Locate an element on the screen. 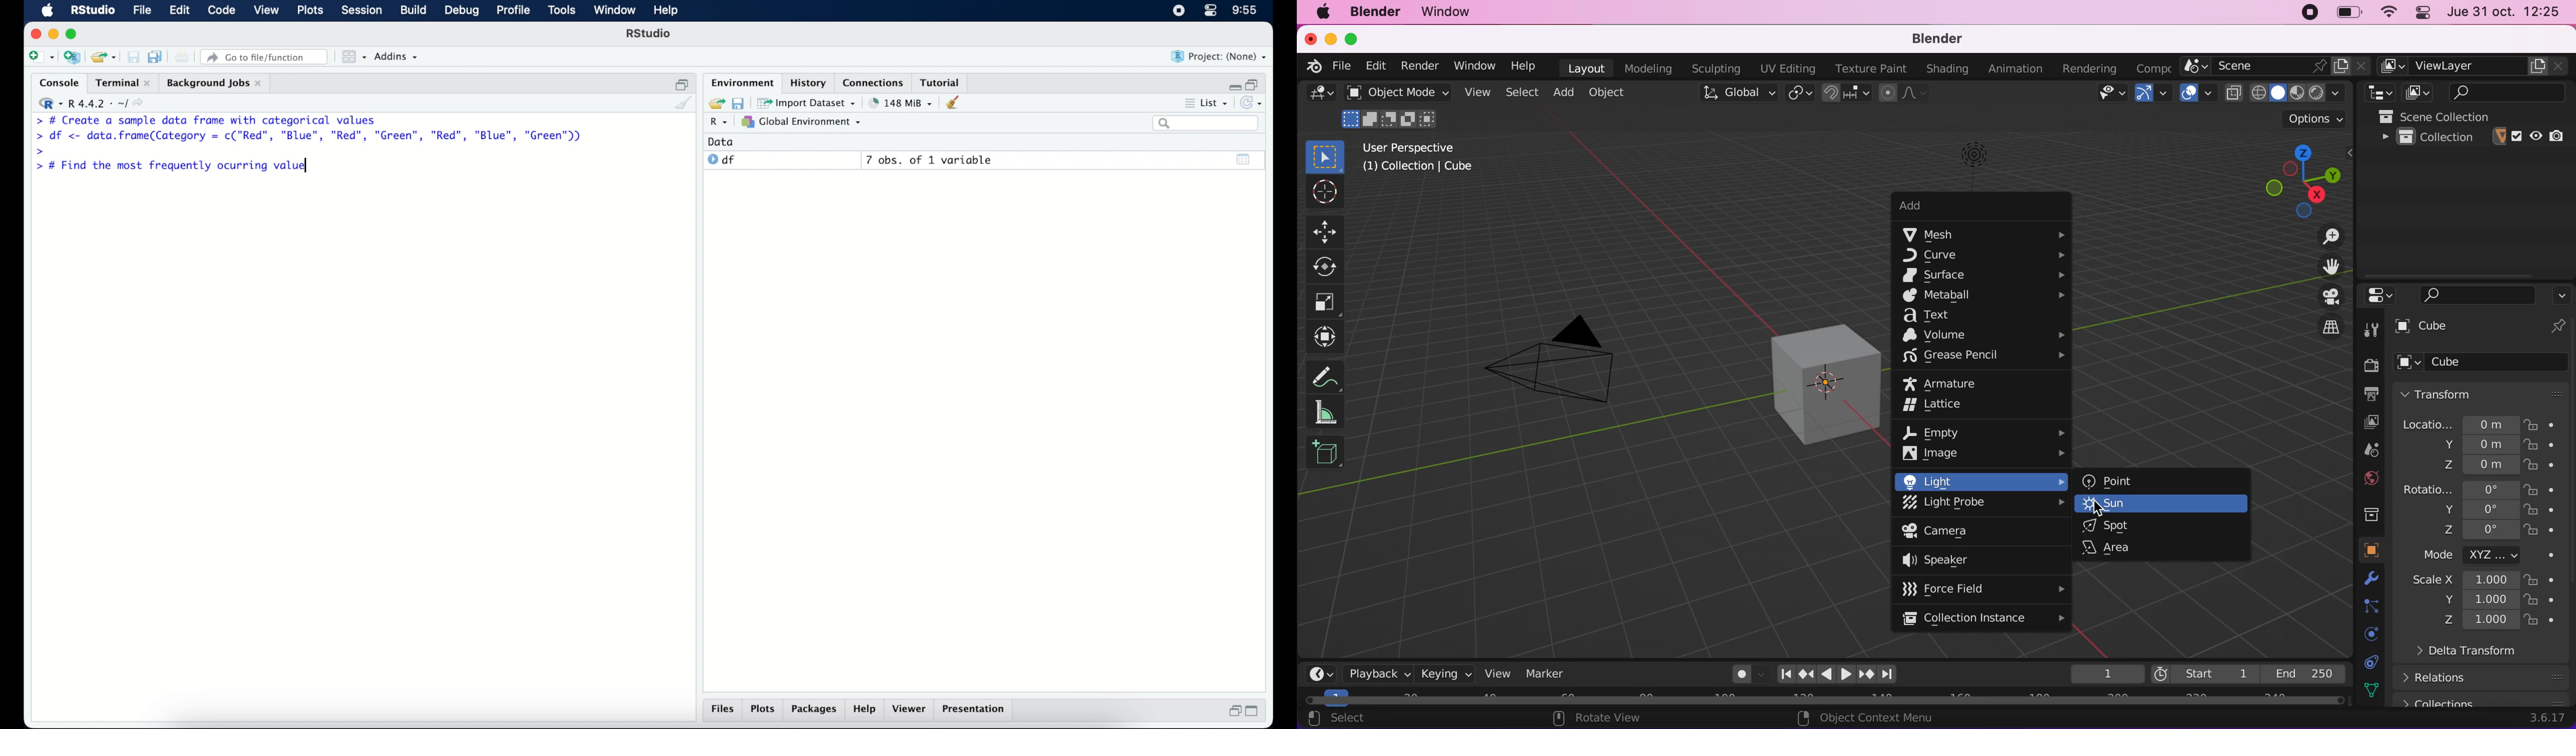  z 1.000 is located at coordinates (2481, 620).